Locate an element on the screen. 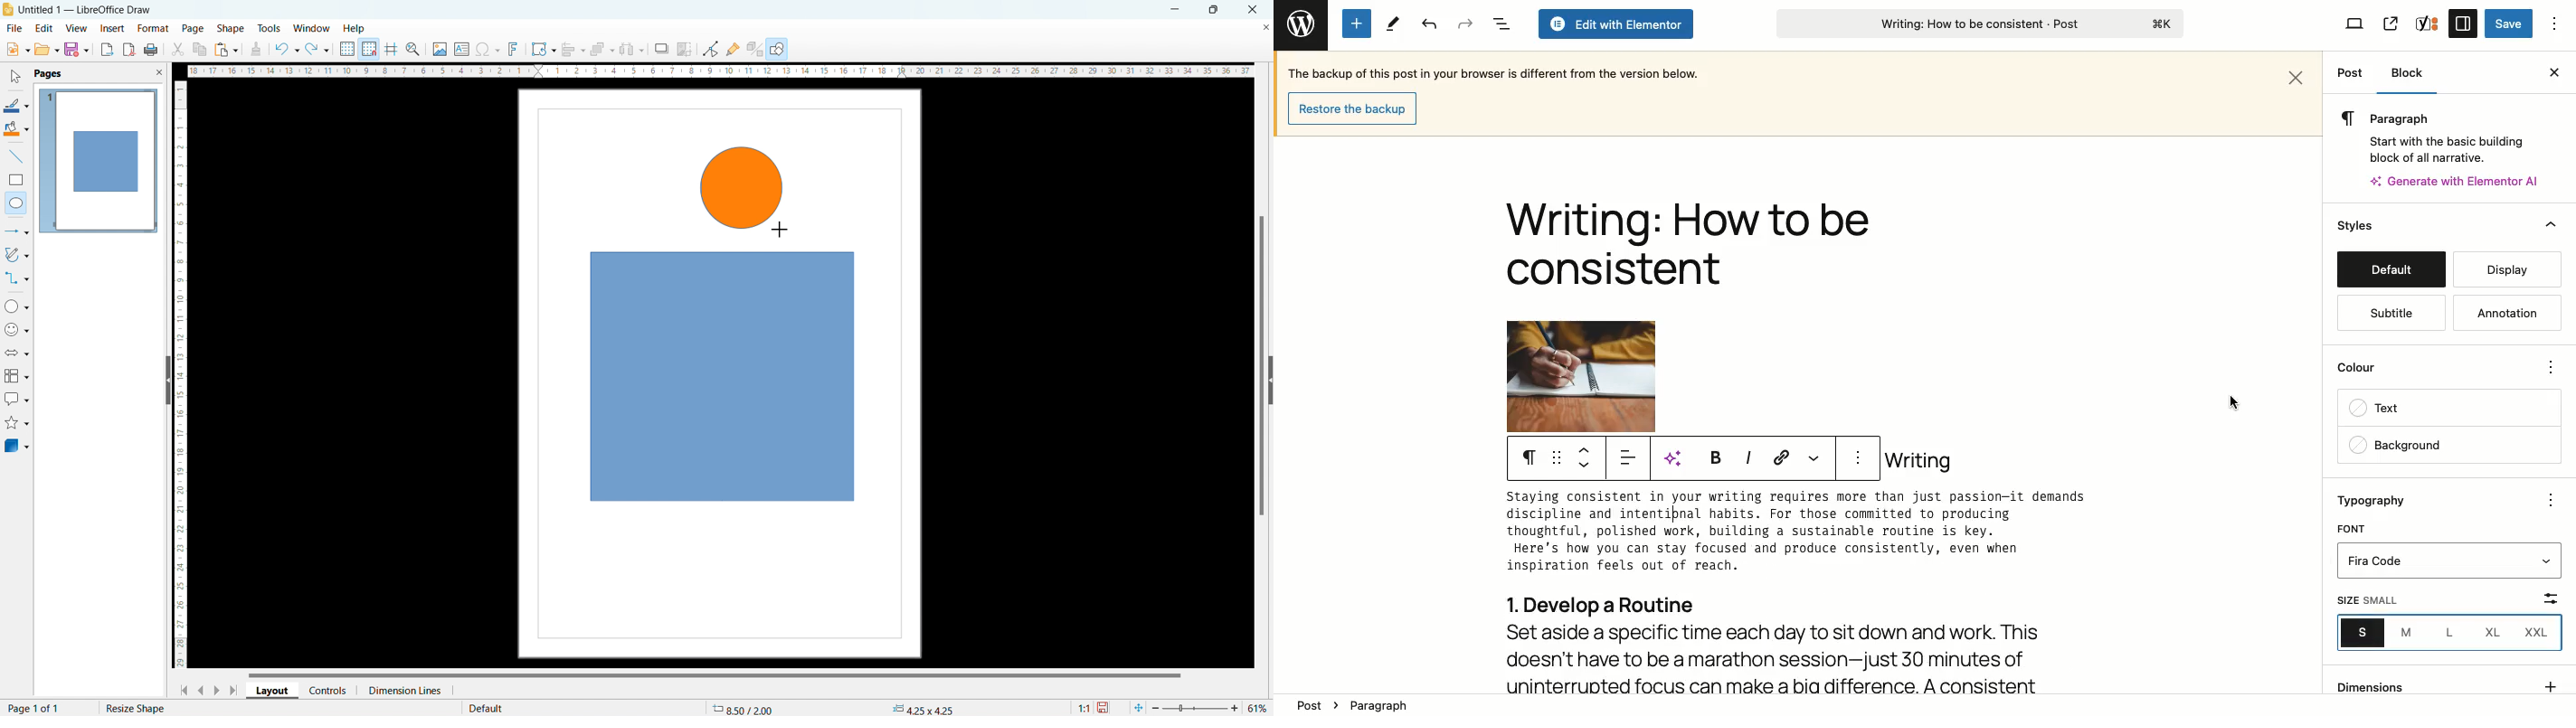  Close is located at coordinates (2551, 72).